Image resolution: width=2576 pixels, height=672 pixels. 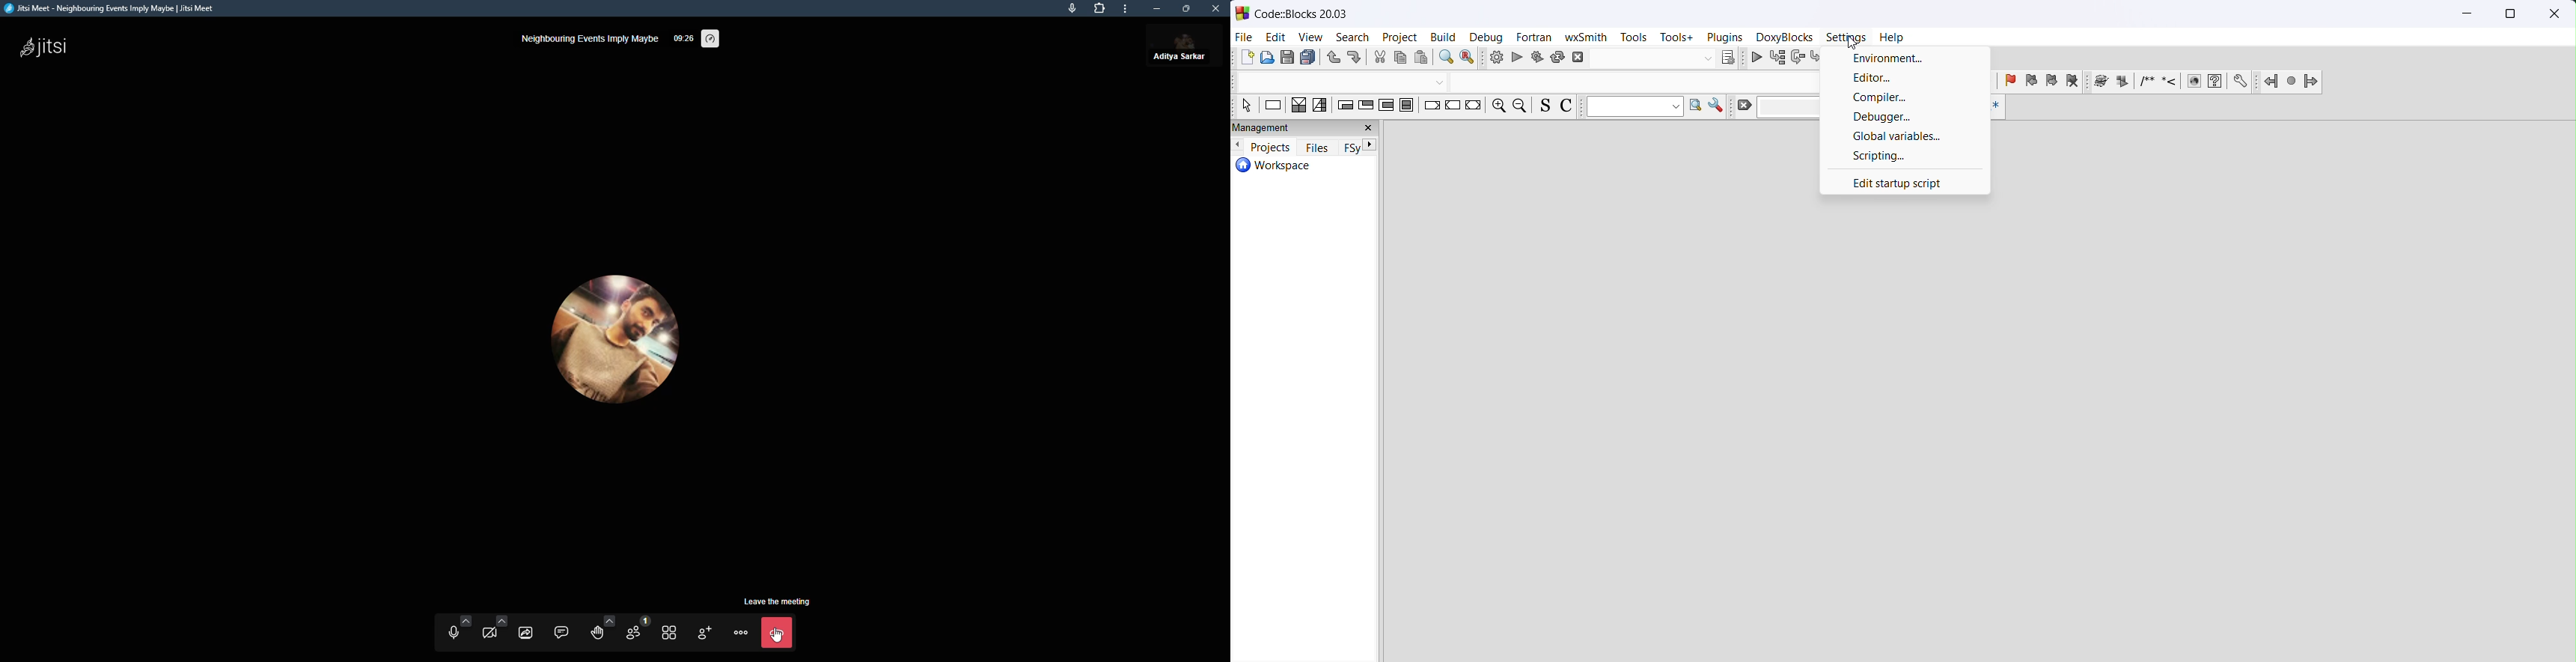 I want to click on continue instruction, so click(x=1453, y=106).